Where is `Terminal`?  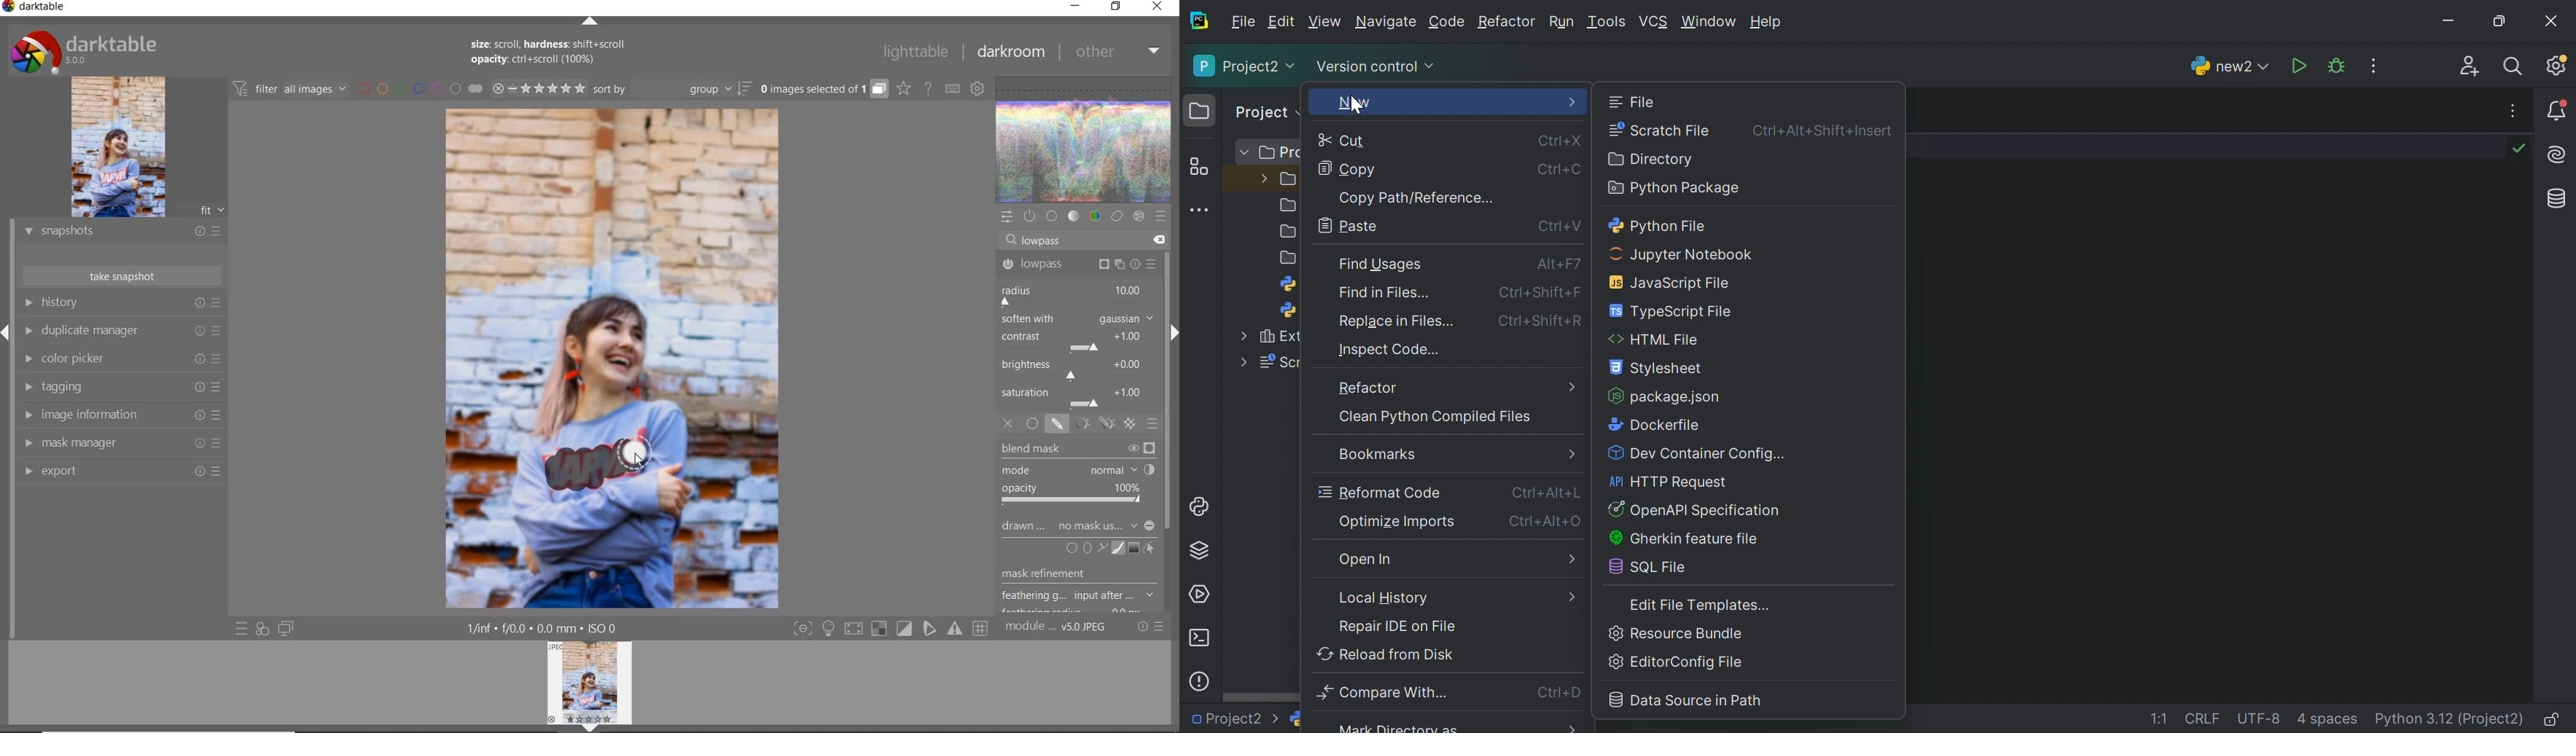 Terminal is located at coordinates (1200, 638).